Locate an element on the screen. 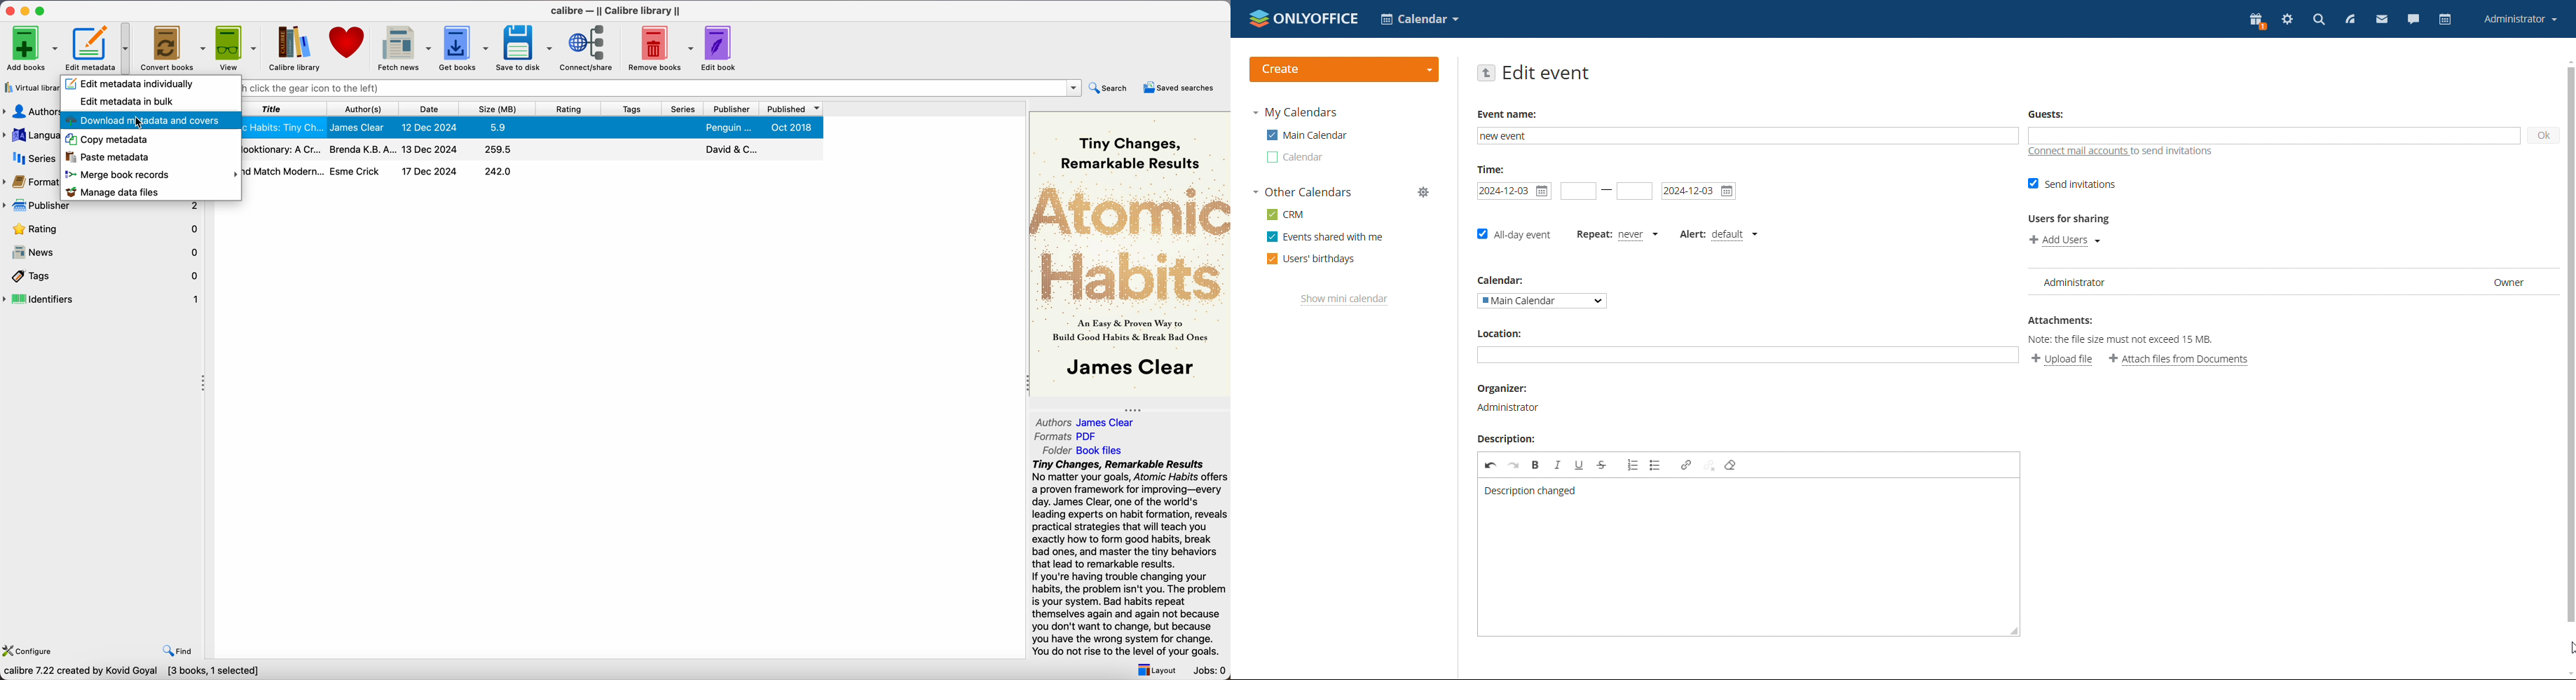 The image size is (2576, 700). edit book is located at coordinates (720, 48).